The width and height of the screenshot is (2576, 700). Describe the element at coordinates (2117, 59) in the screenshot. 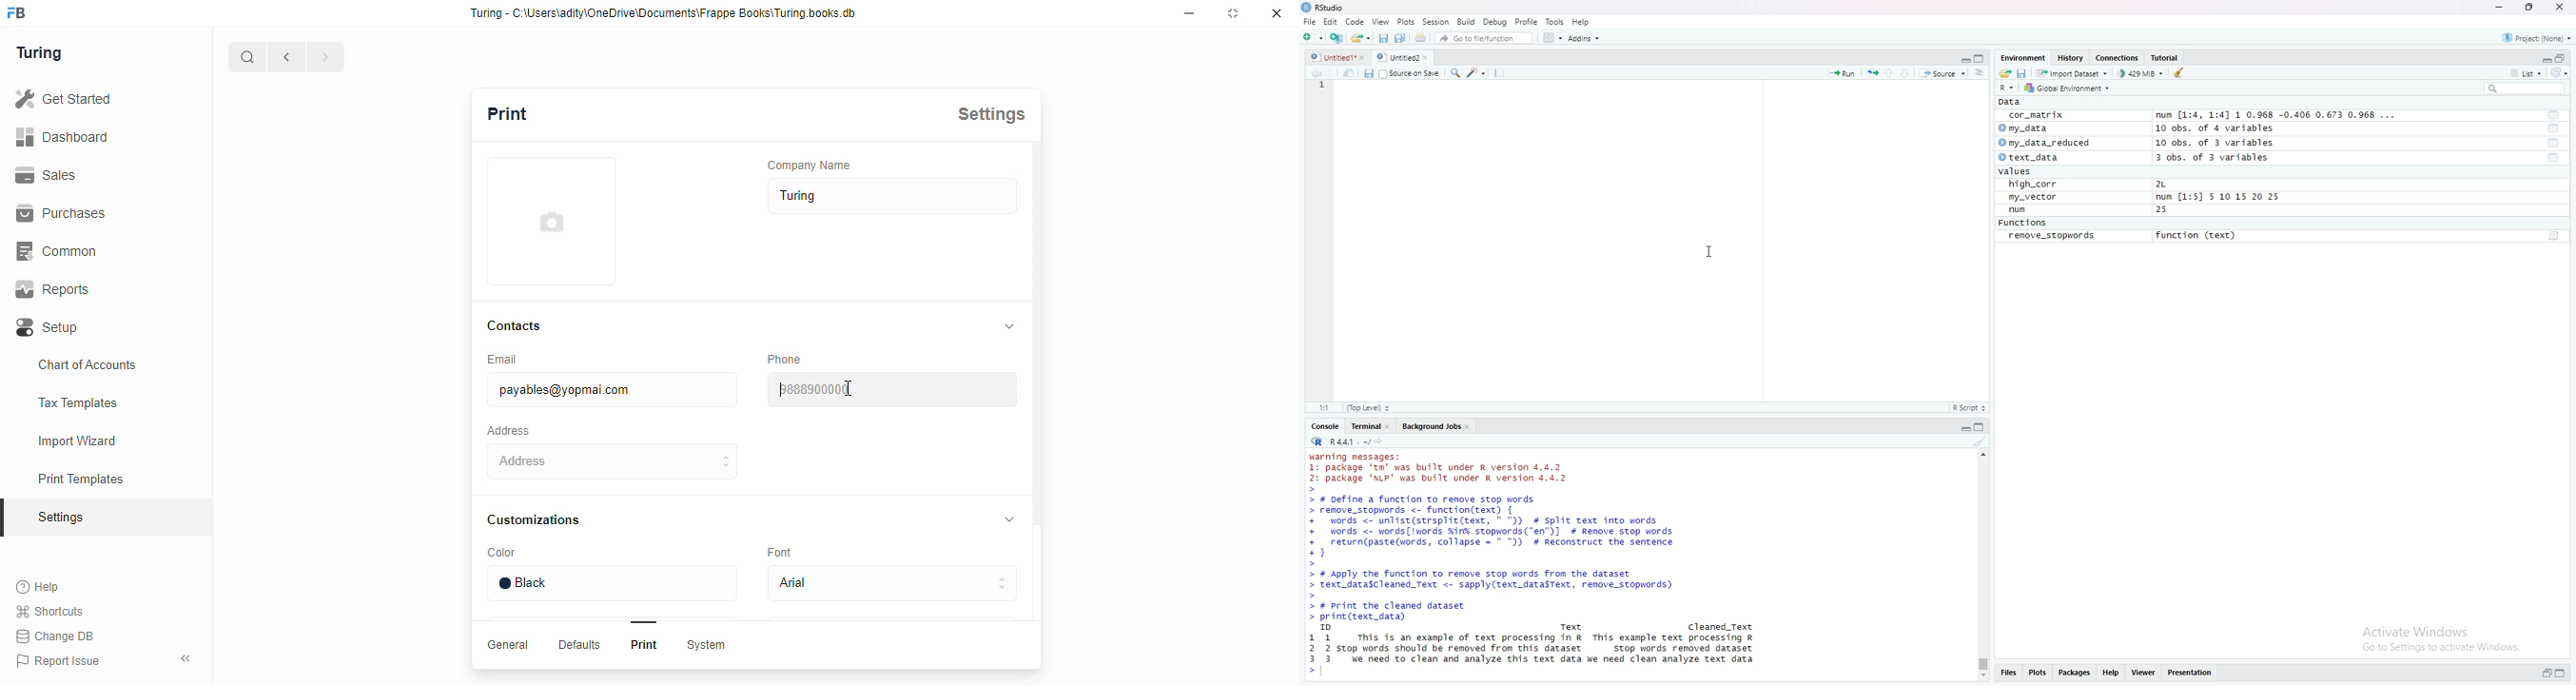

I see `Connections` at that location.